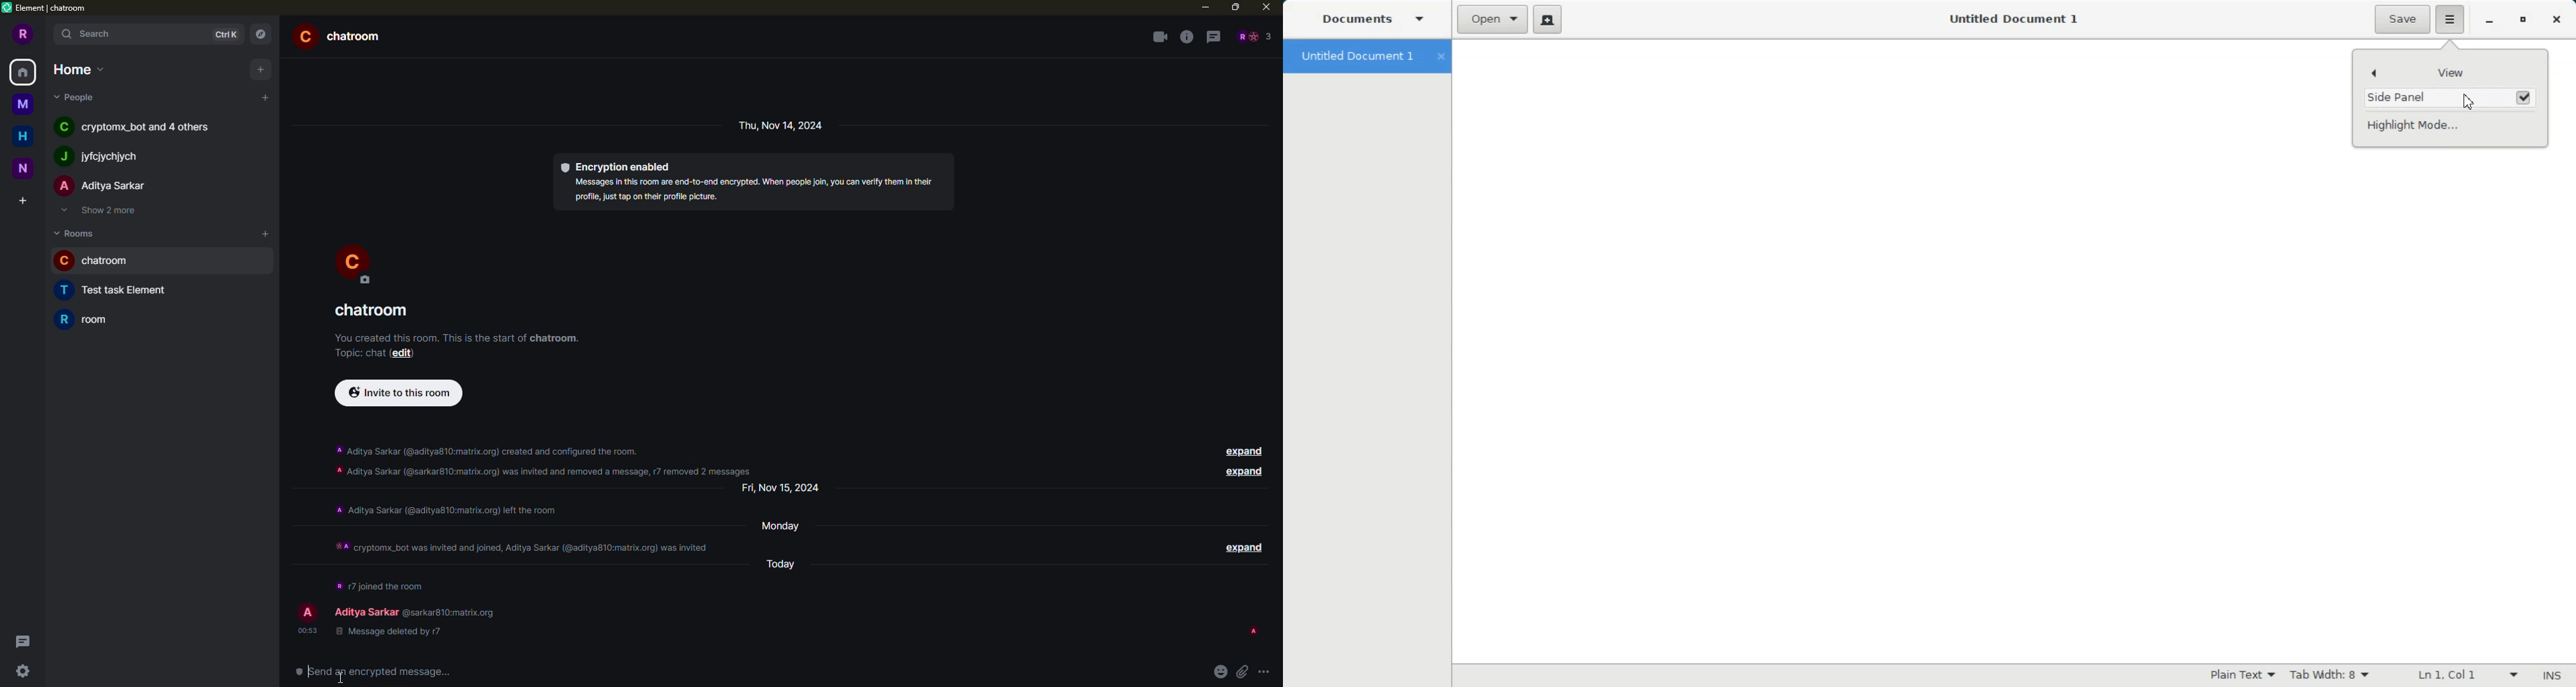 Image resolution: width=2576 pixels, height=700 pixels. Describe the element at coordinates (2556, 20) in the screenshot. I see `Close` at that location.